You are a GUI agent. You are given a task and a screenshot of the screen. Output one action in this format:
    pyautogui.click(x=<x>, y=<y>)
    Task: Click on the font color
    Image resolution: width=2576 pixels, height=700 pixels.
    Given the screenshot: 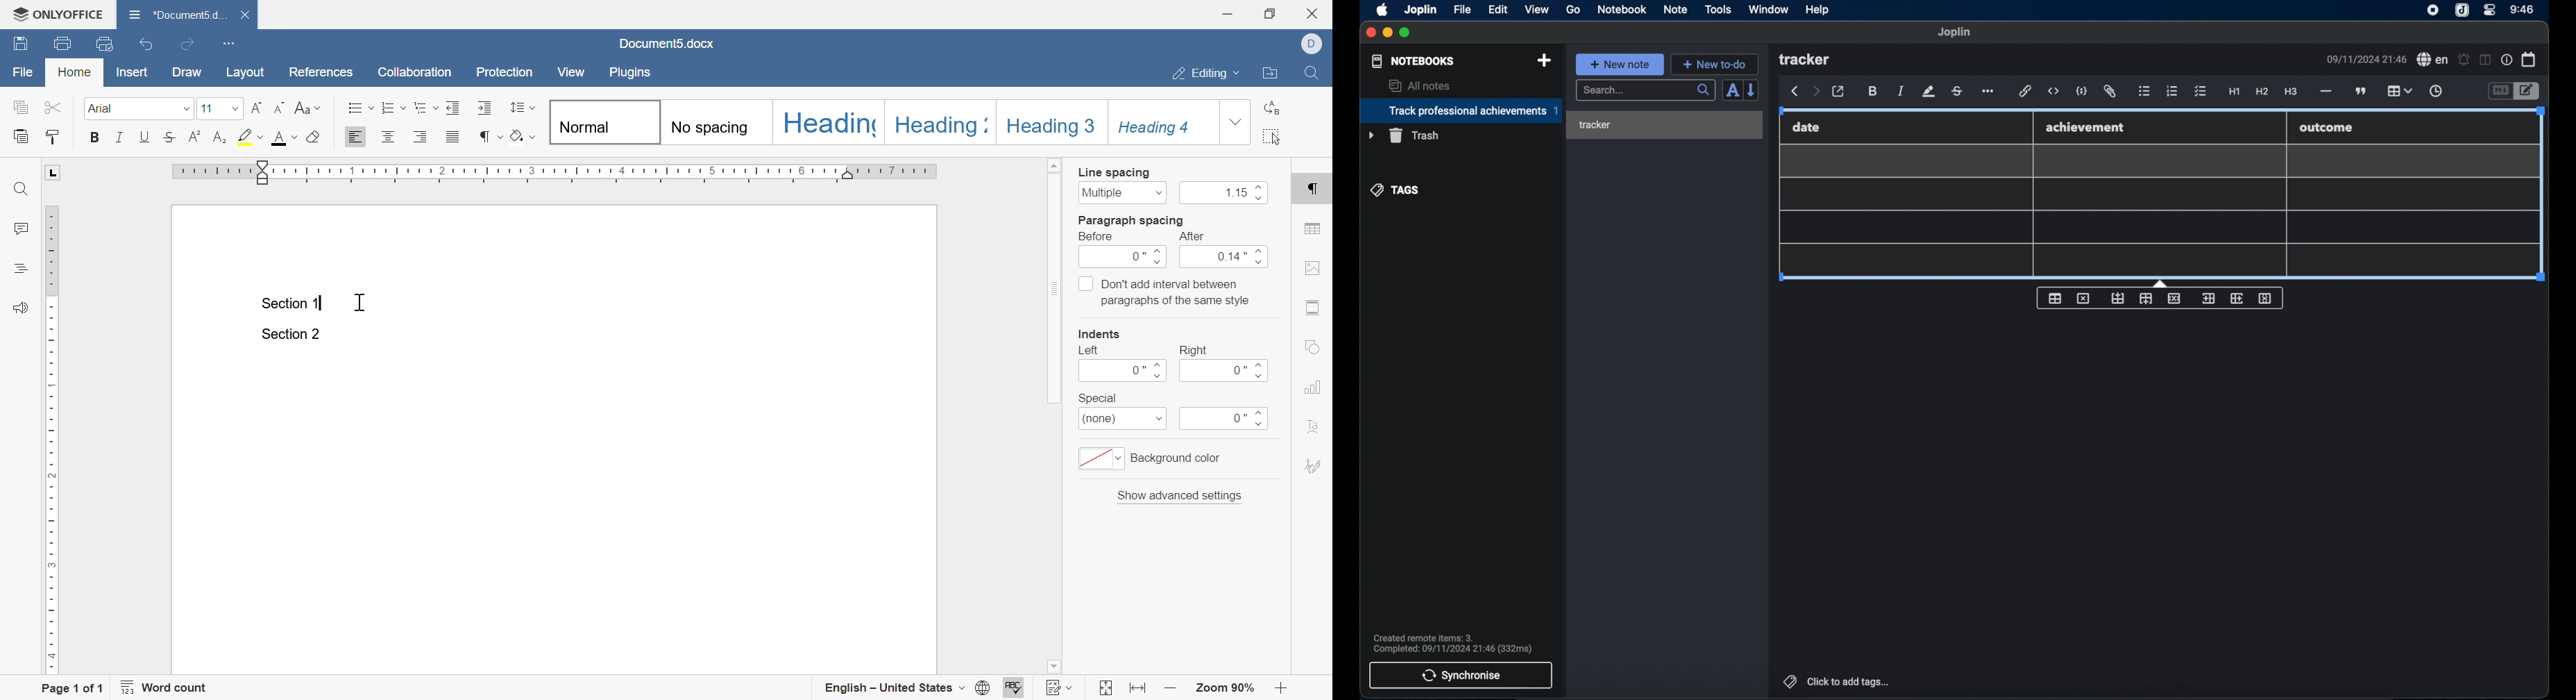 What is the action you would take?
    pyautogui.click(x=284, y=137)
    